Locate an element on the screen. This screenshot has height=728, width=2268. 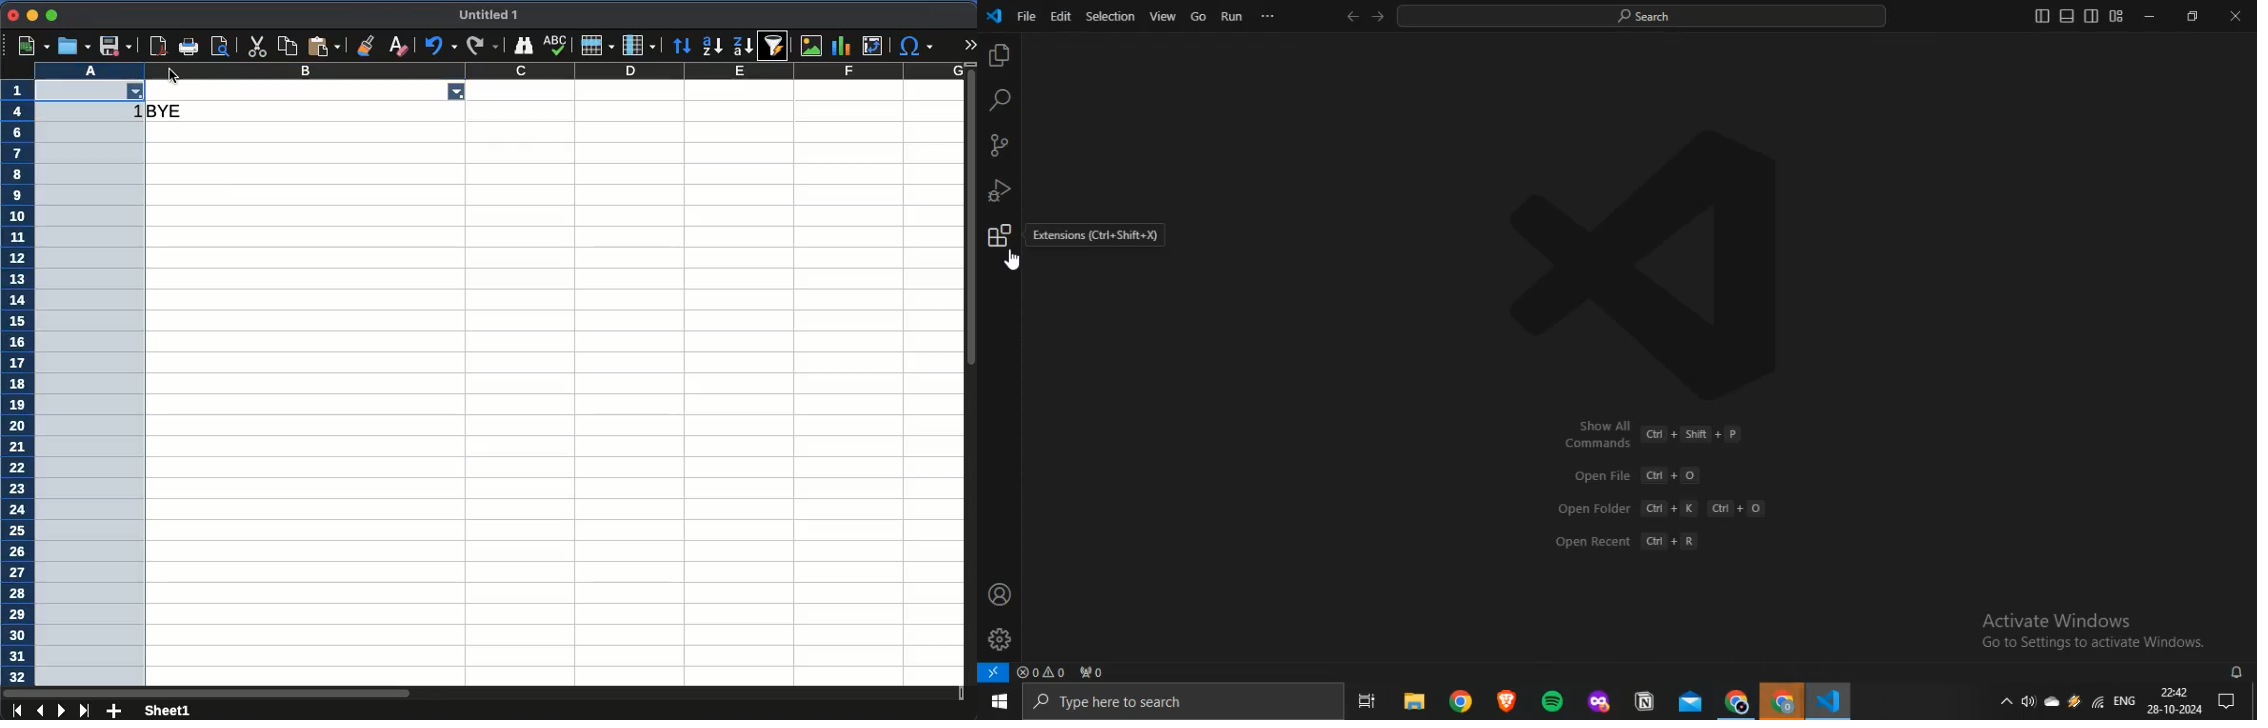
selected is located at coordinates (92, 406).